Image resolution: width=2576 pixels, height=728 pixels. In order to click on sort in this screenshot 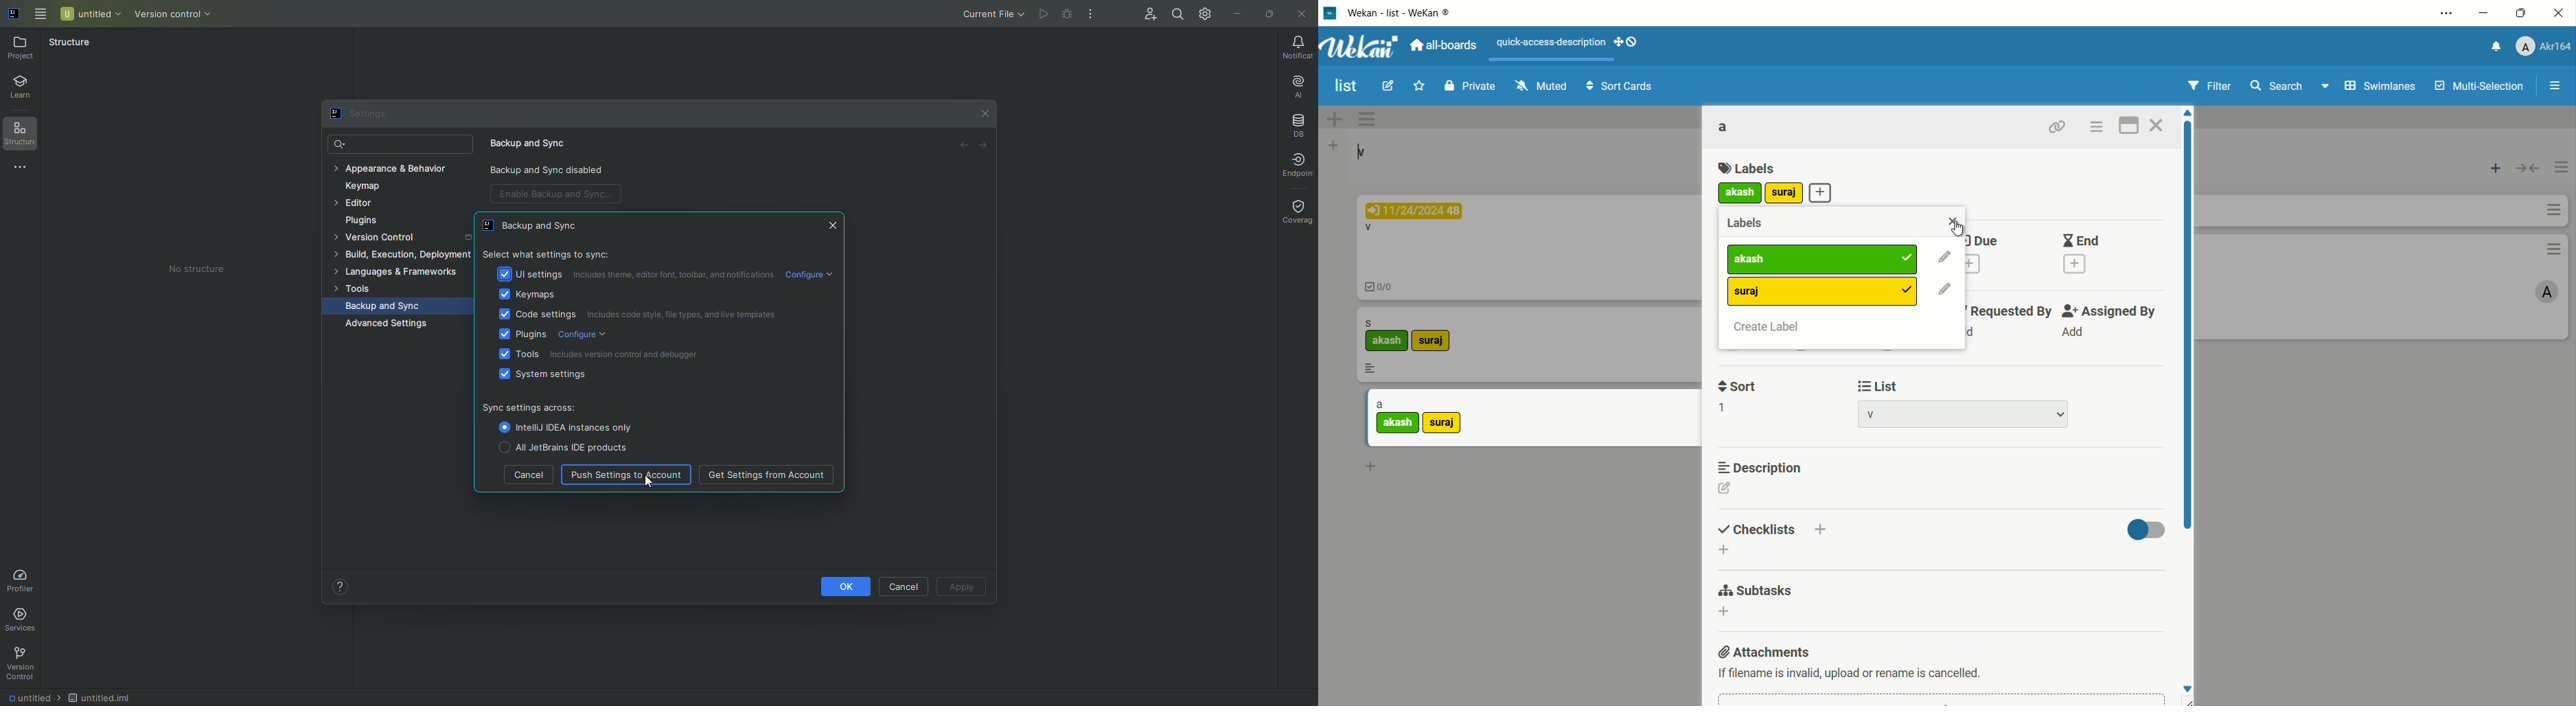, I will do `click(1739, 384)`.